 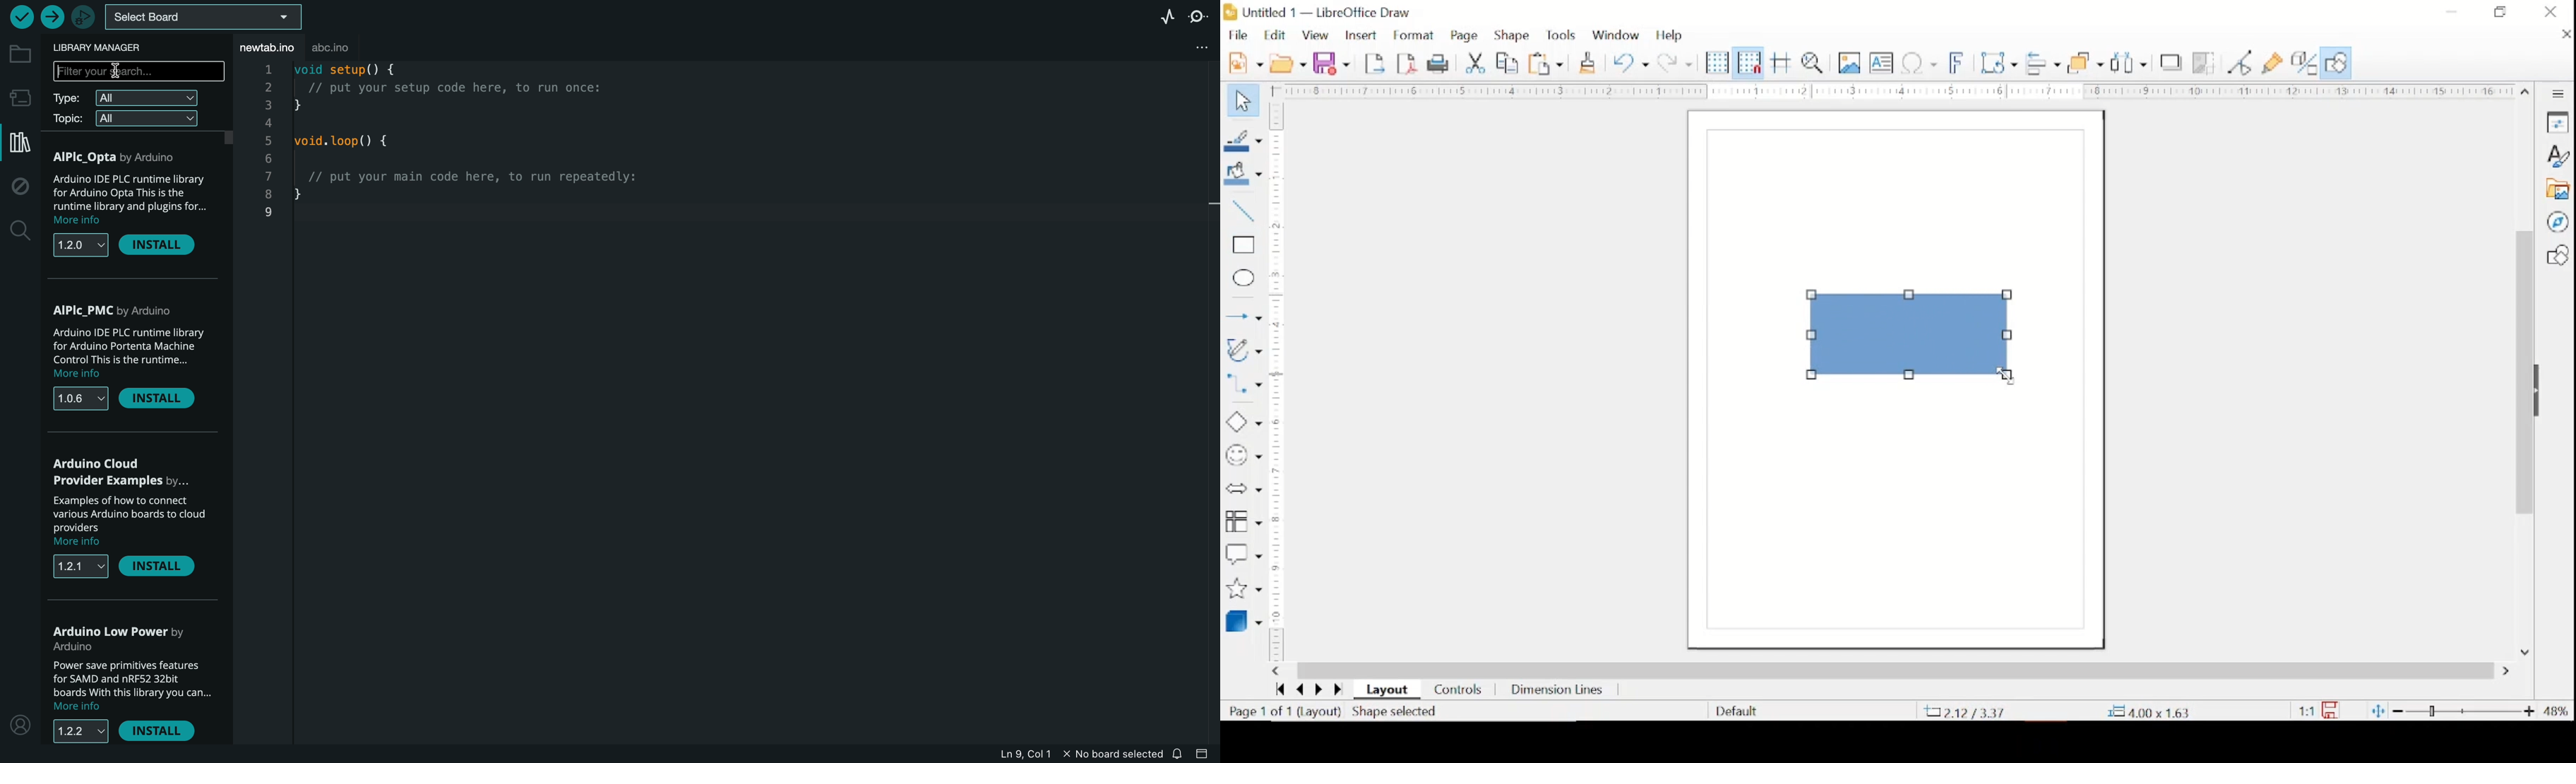 I want to click on edit, so click(x=1277, y=35).